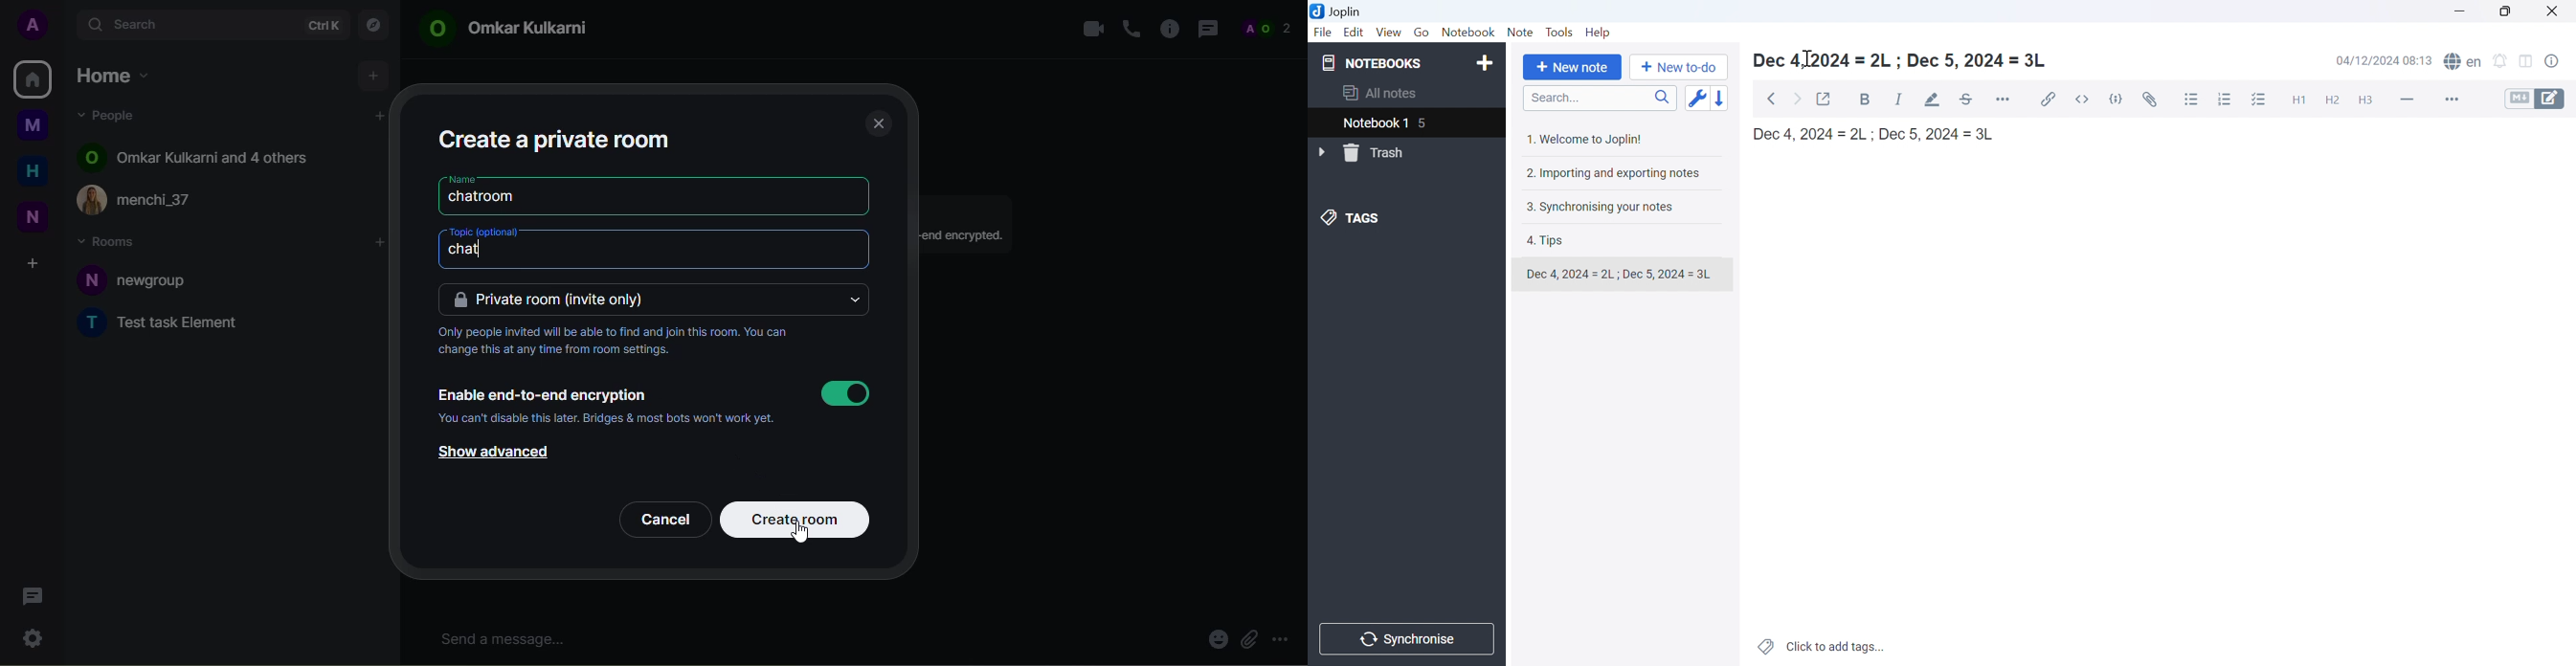 This screenshot has height=672, width=2576. I want to click on Only people invited will be able to find and join this room. You can
change this at any time from room settings., so click(624, 344).